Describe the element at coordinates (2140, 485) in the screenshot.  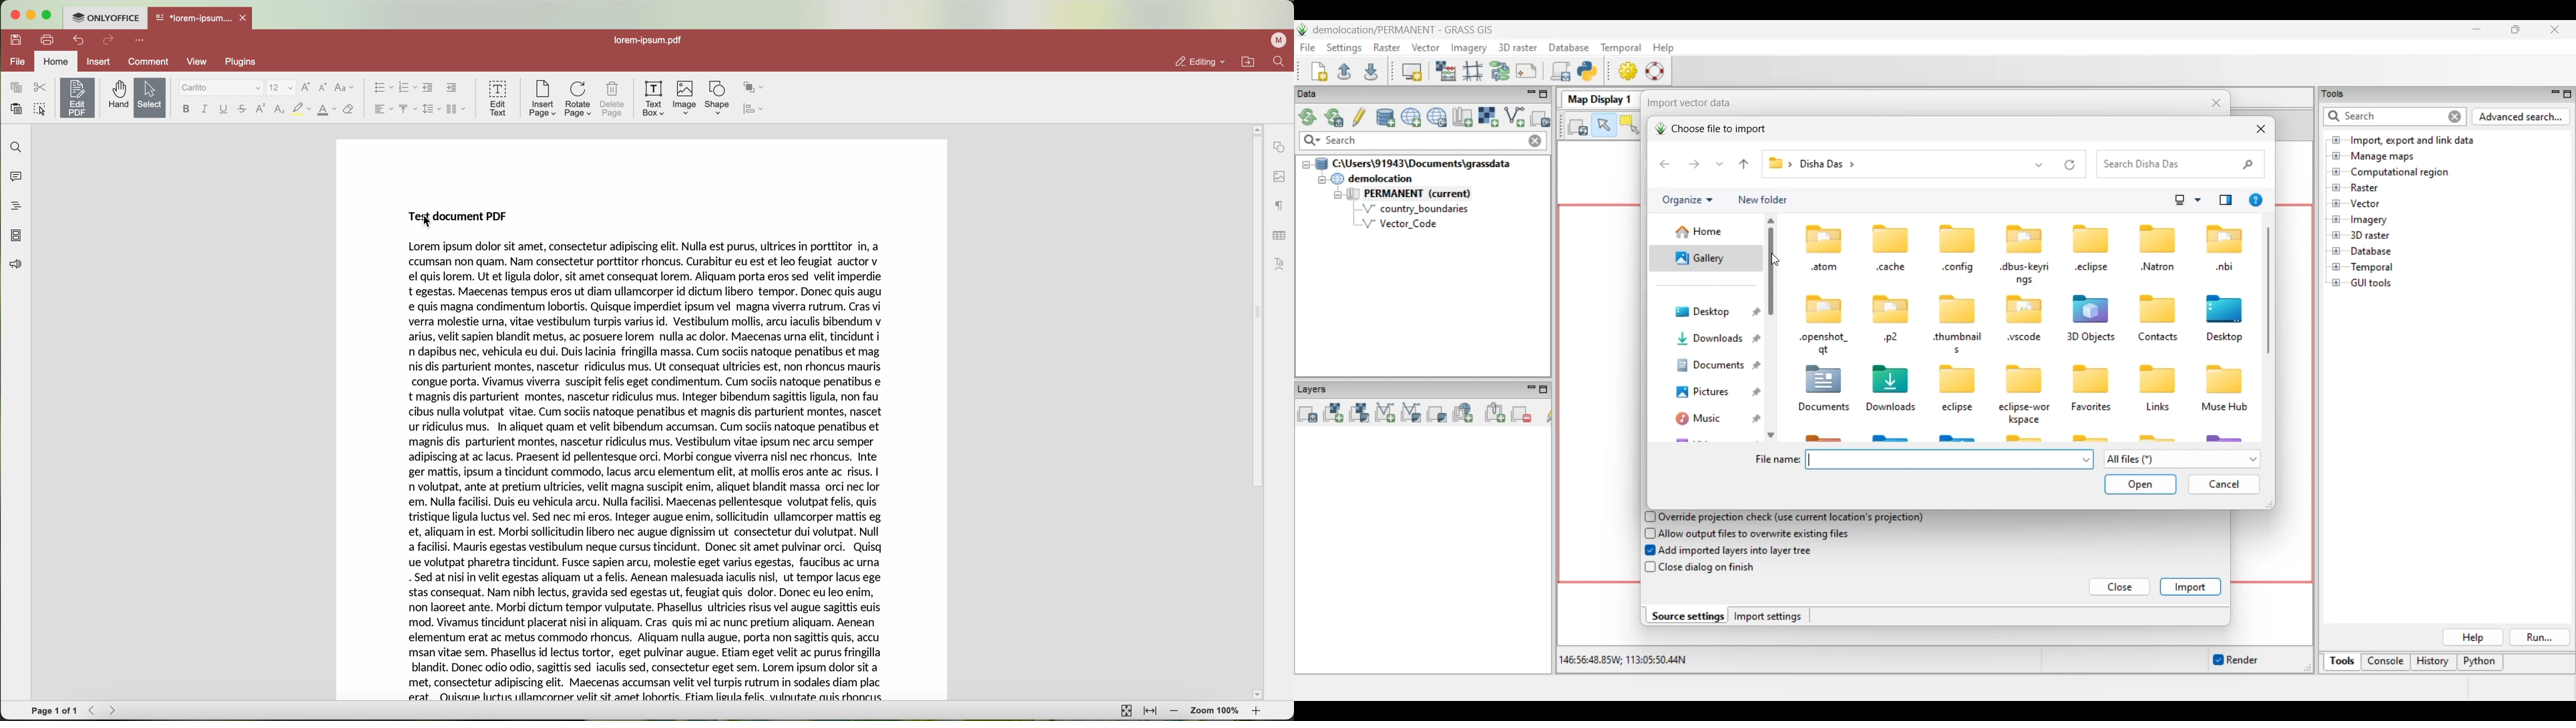
I see `Save and open inputs` at that location.